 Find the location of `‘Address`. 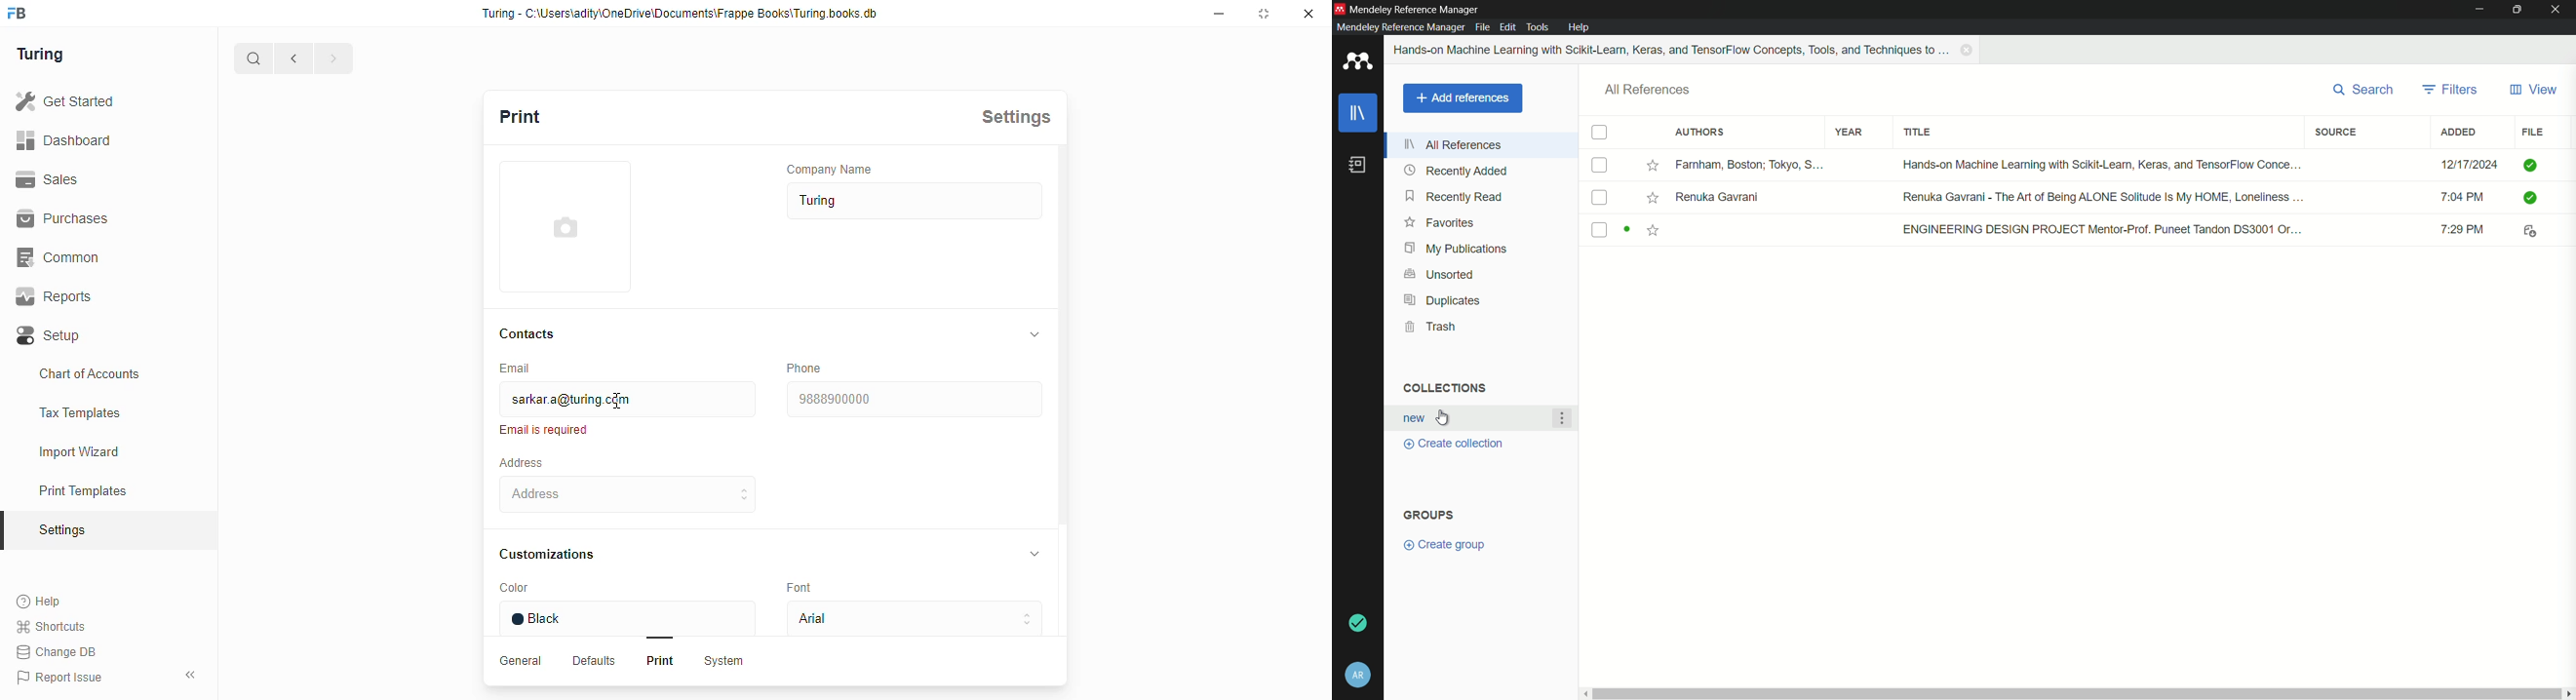

‘Address is located at coordinates (534, 462).